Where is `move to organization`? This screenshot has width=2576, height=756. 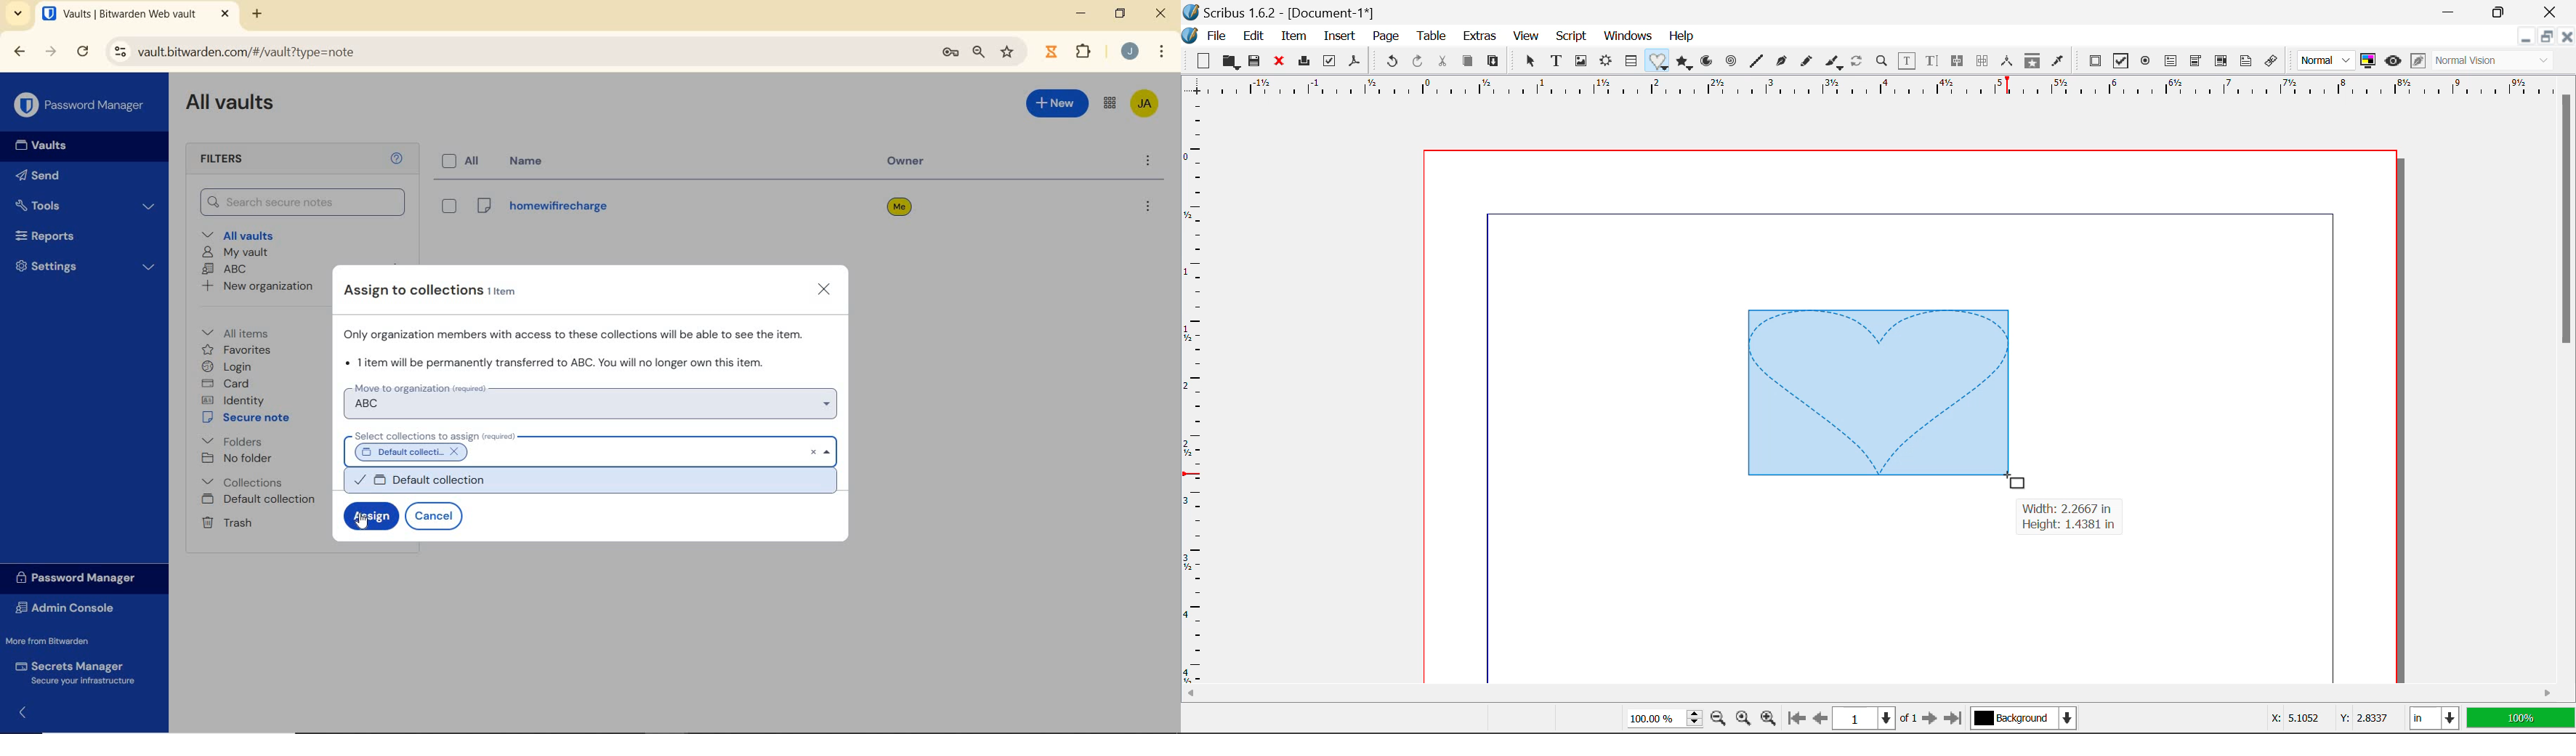 move to organization is located at coordinates (592, 399).